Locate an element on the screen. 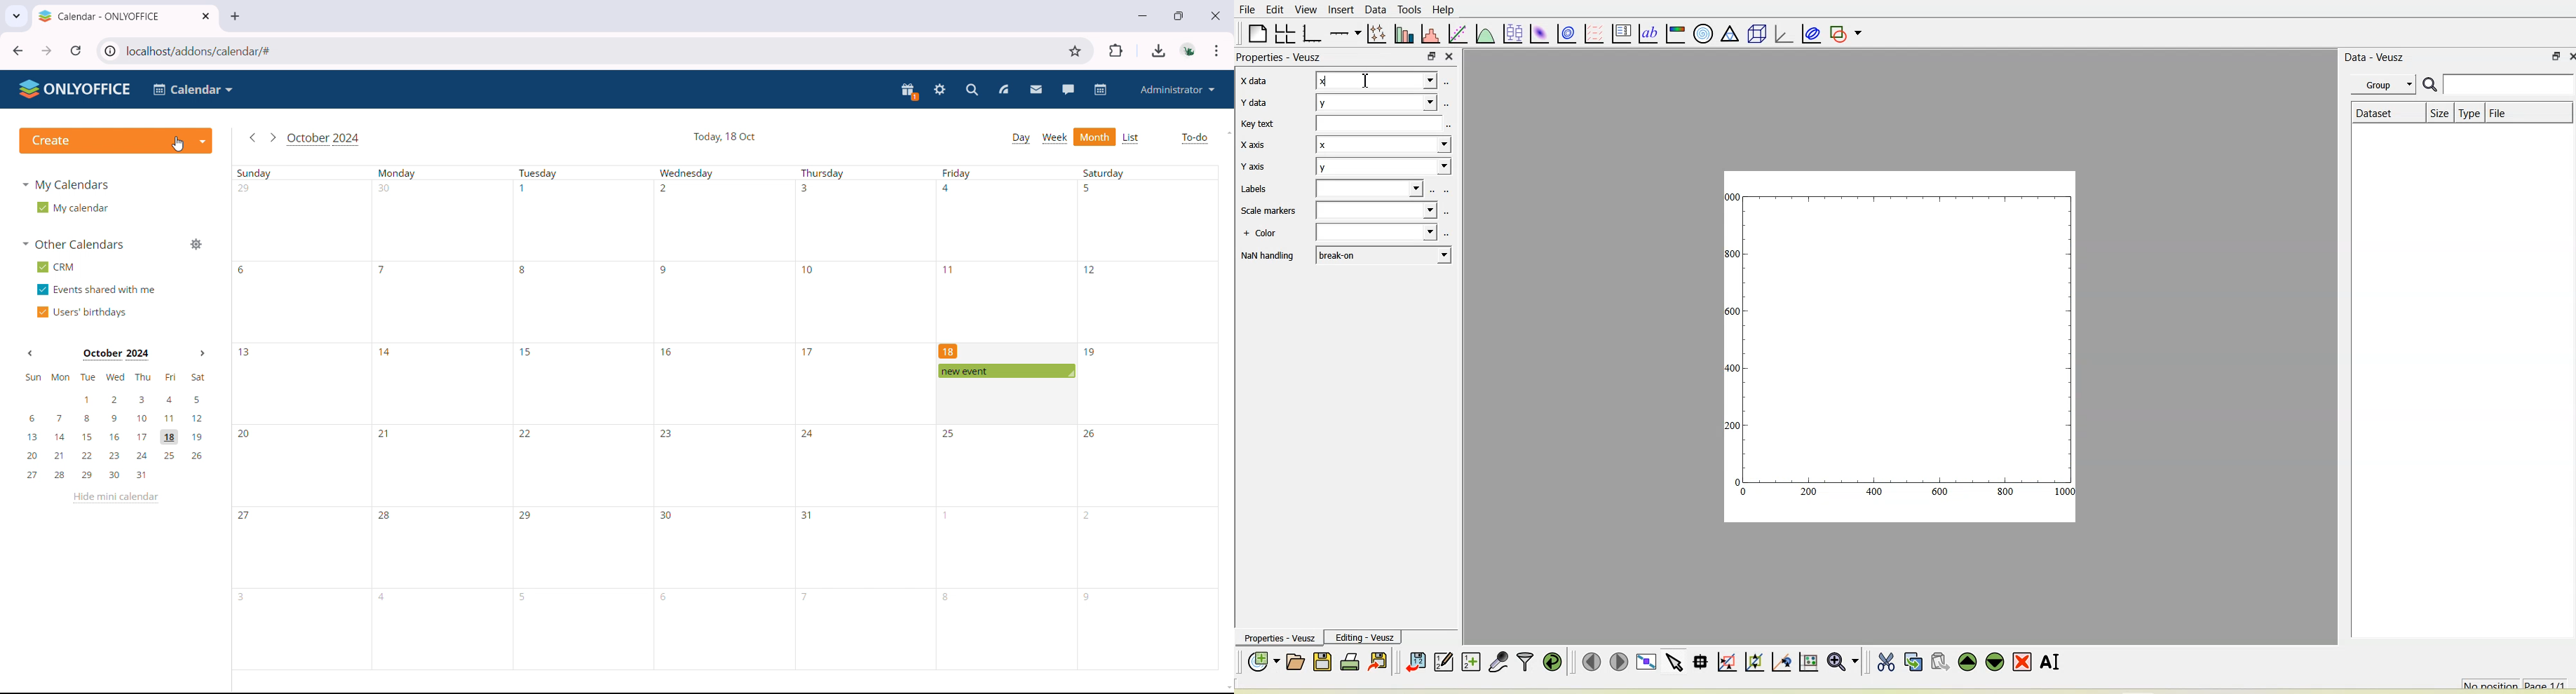  7 is located at coordinates (383, 271).